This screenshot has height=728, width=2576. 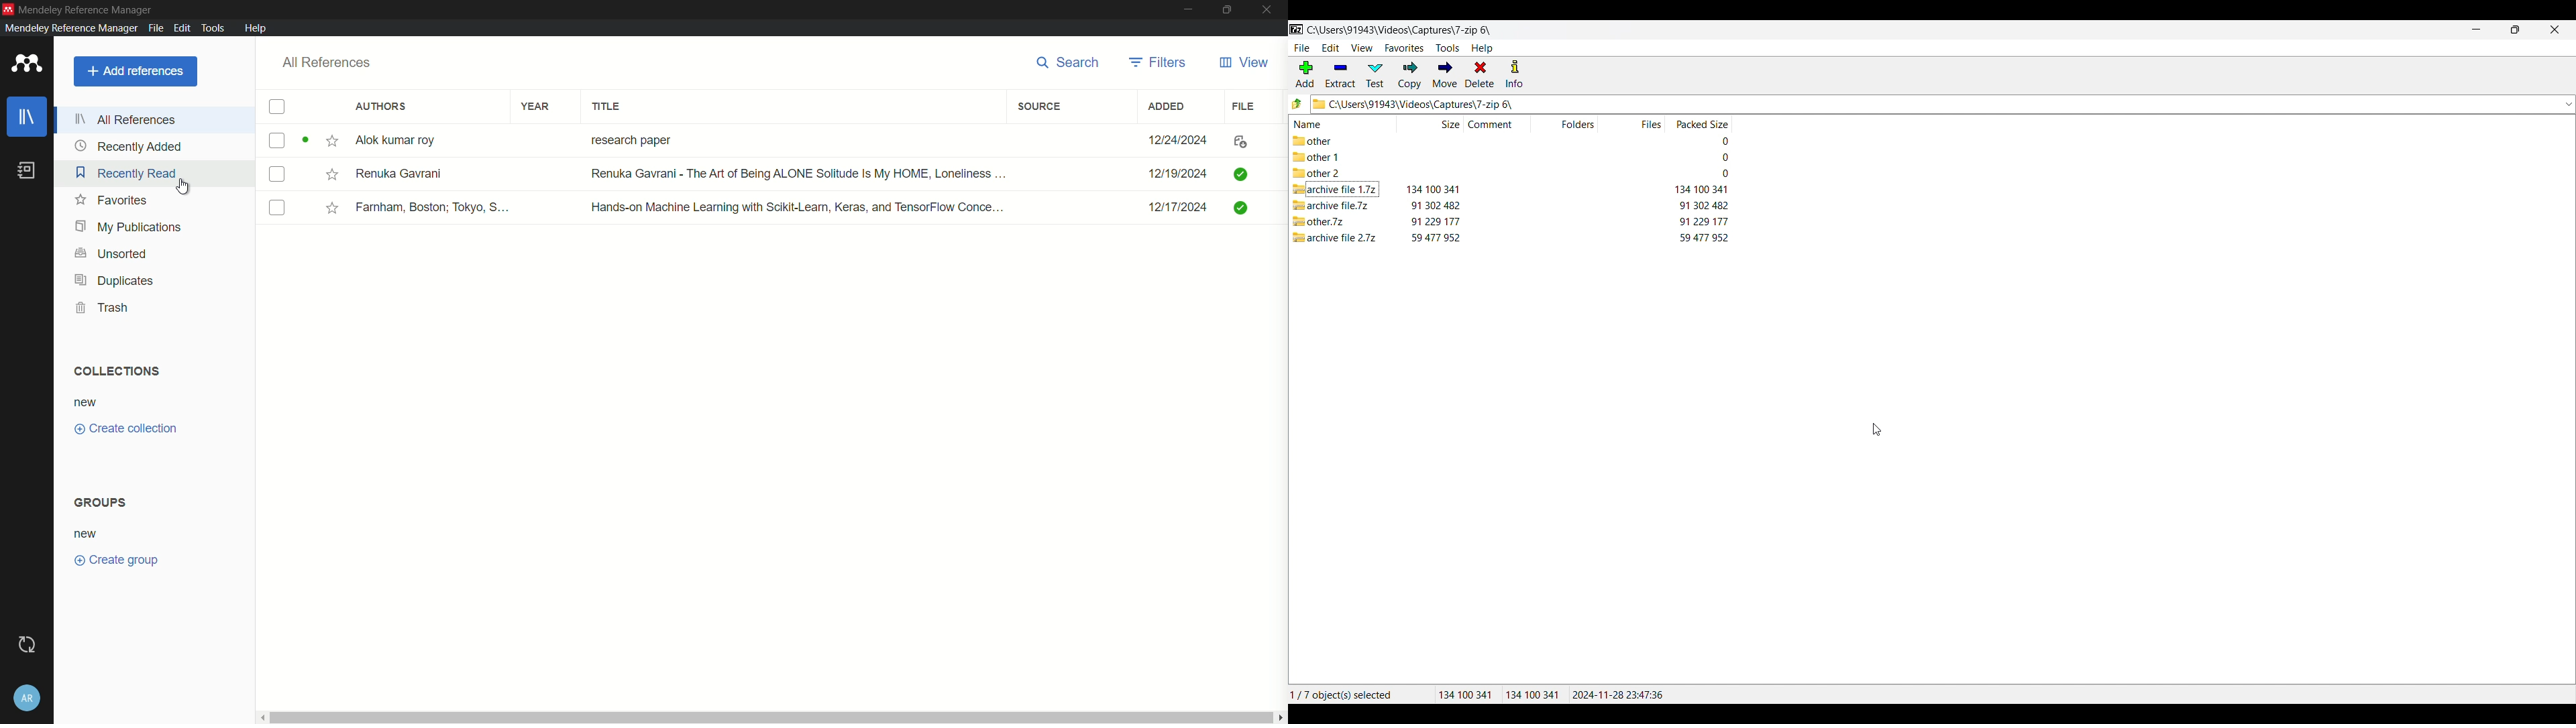 I want to click on filters, so click(x=1159, y=64).